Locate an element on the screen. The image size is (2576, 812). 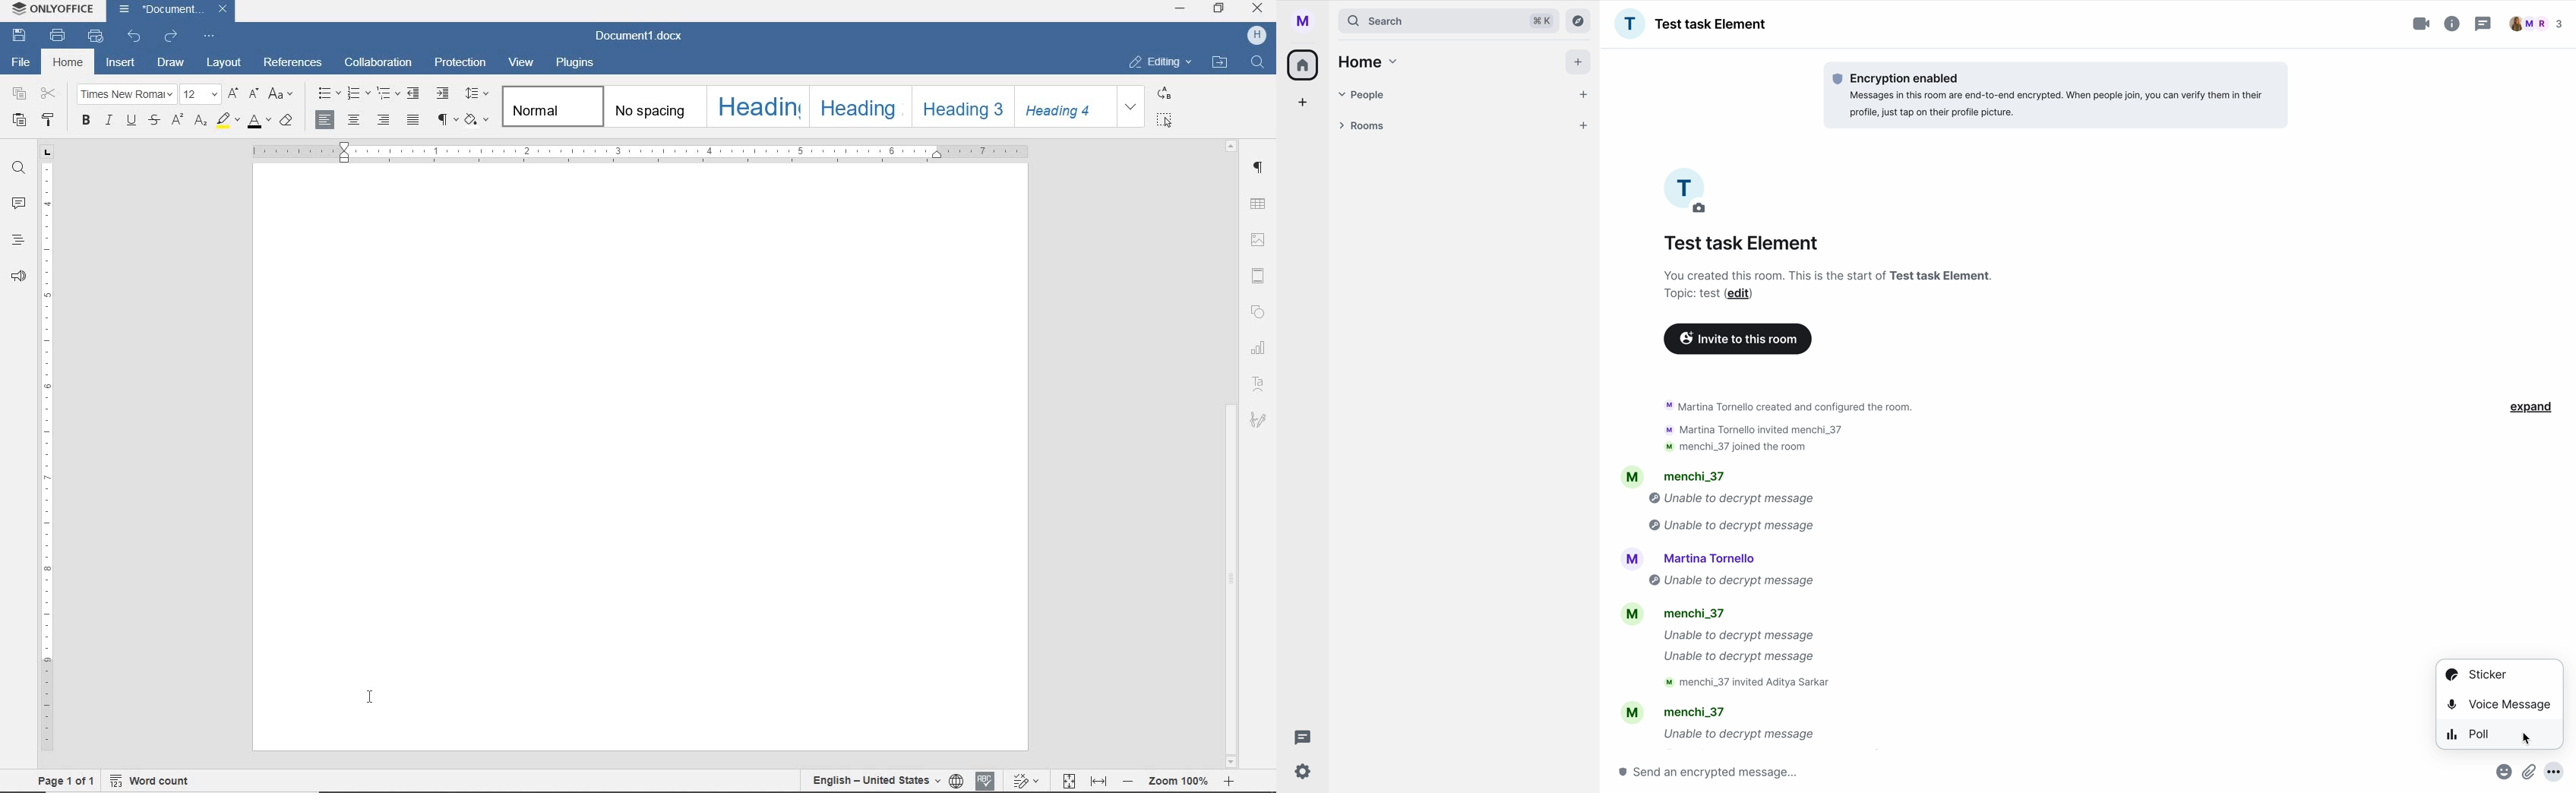
replace is located at coordinates (1164, 93).